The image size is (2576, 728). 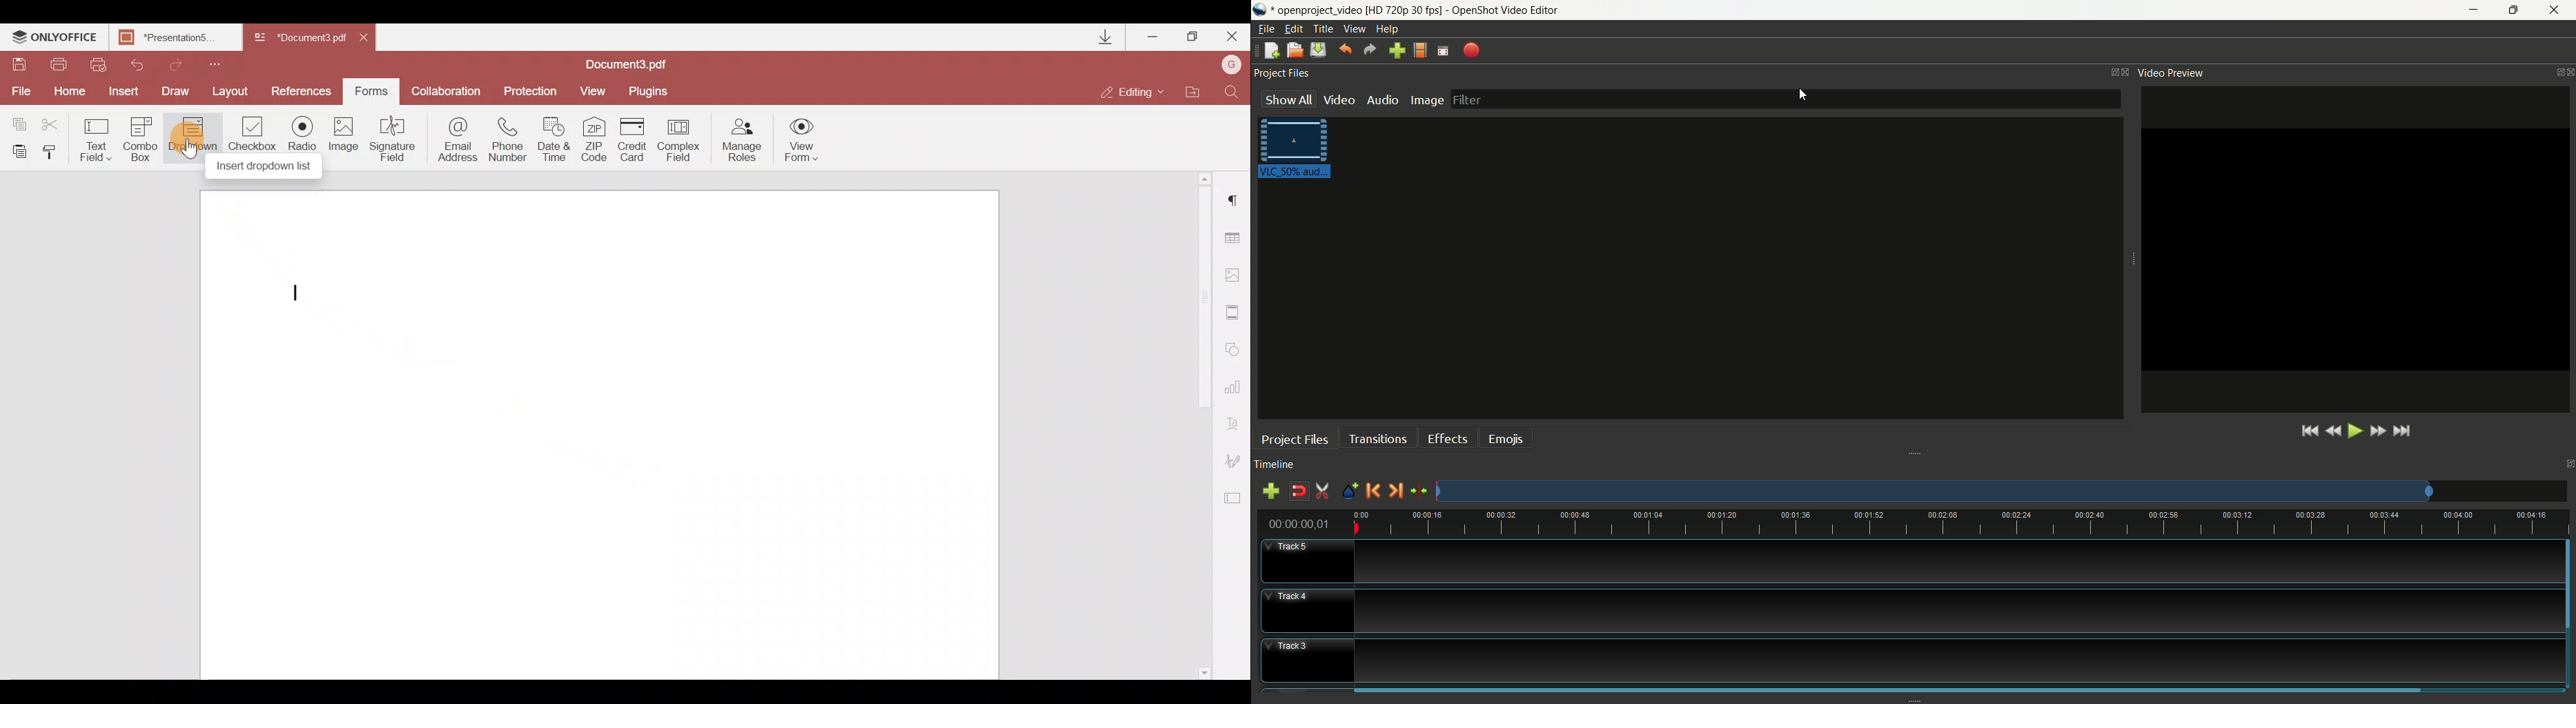 What do you see at coordinates (1339, 100) in the screenshot?
I see `video` at bounding box center [1339, 100].